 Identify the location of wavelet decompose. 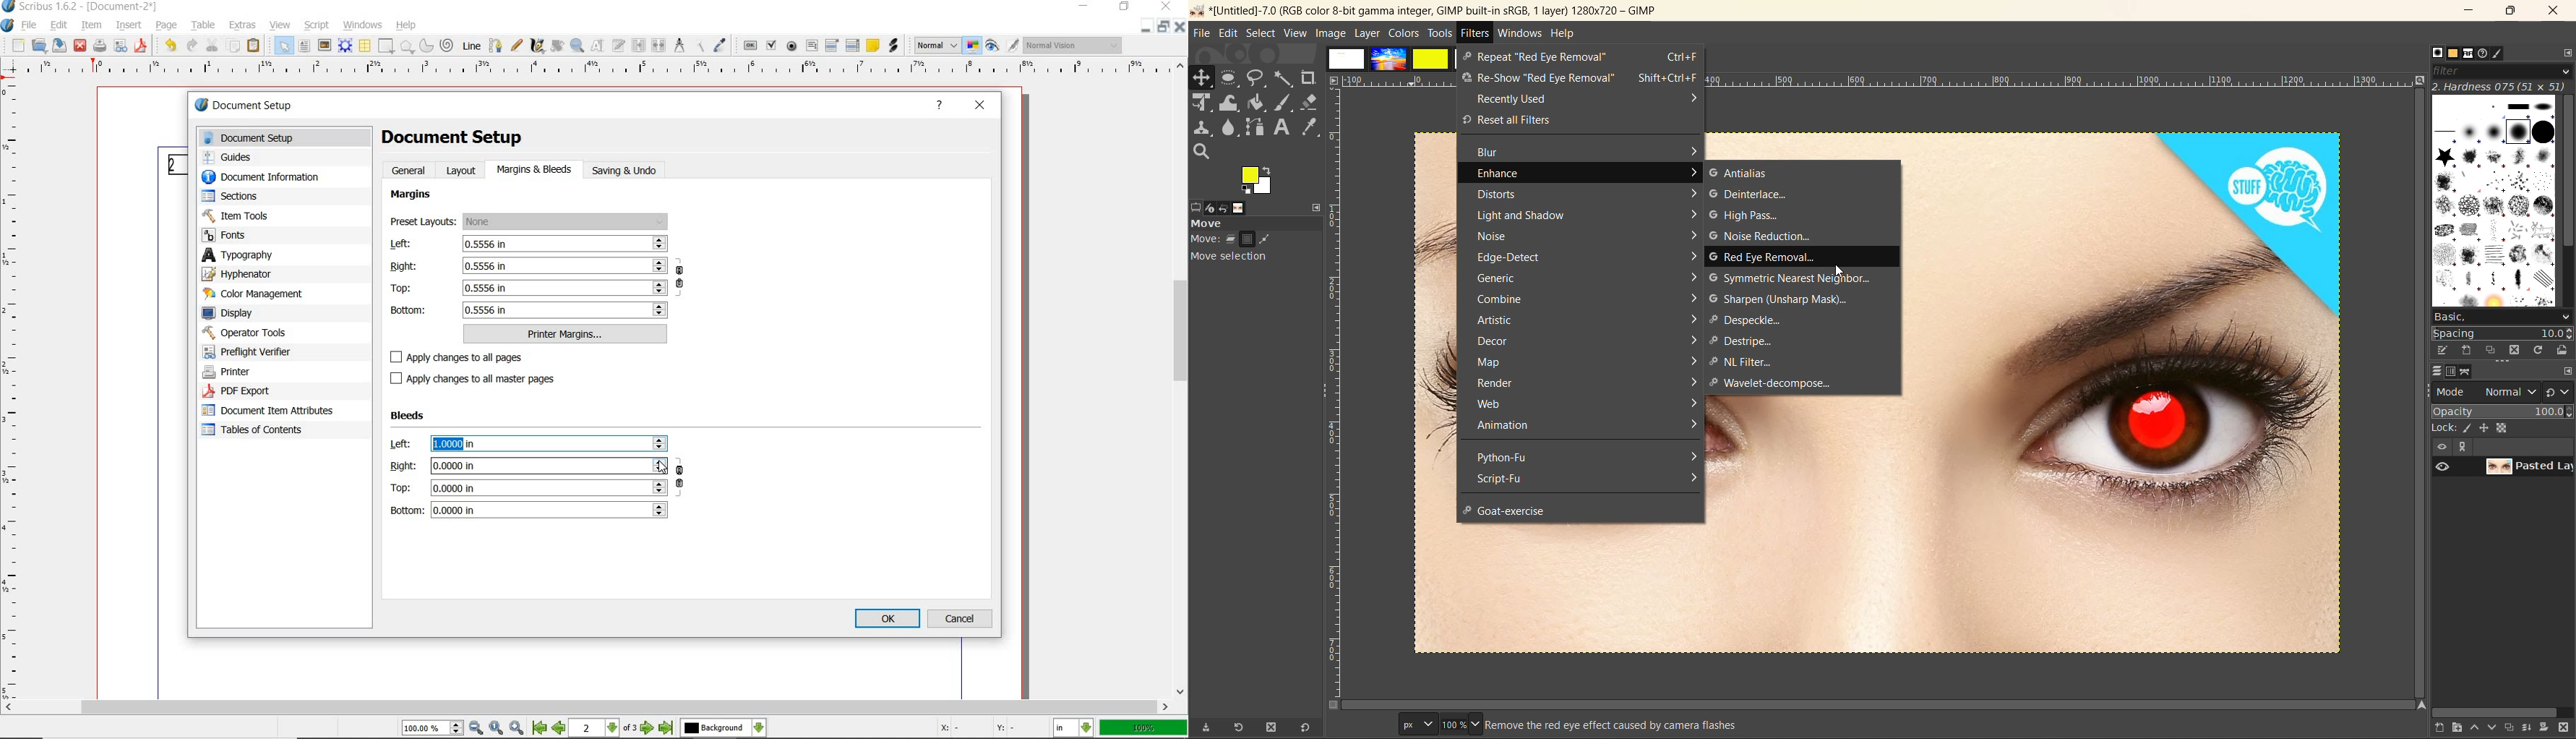
(1779, 381).